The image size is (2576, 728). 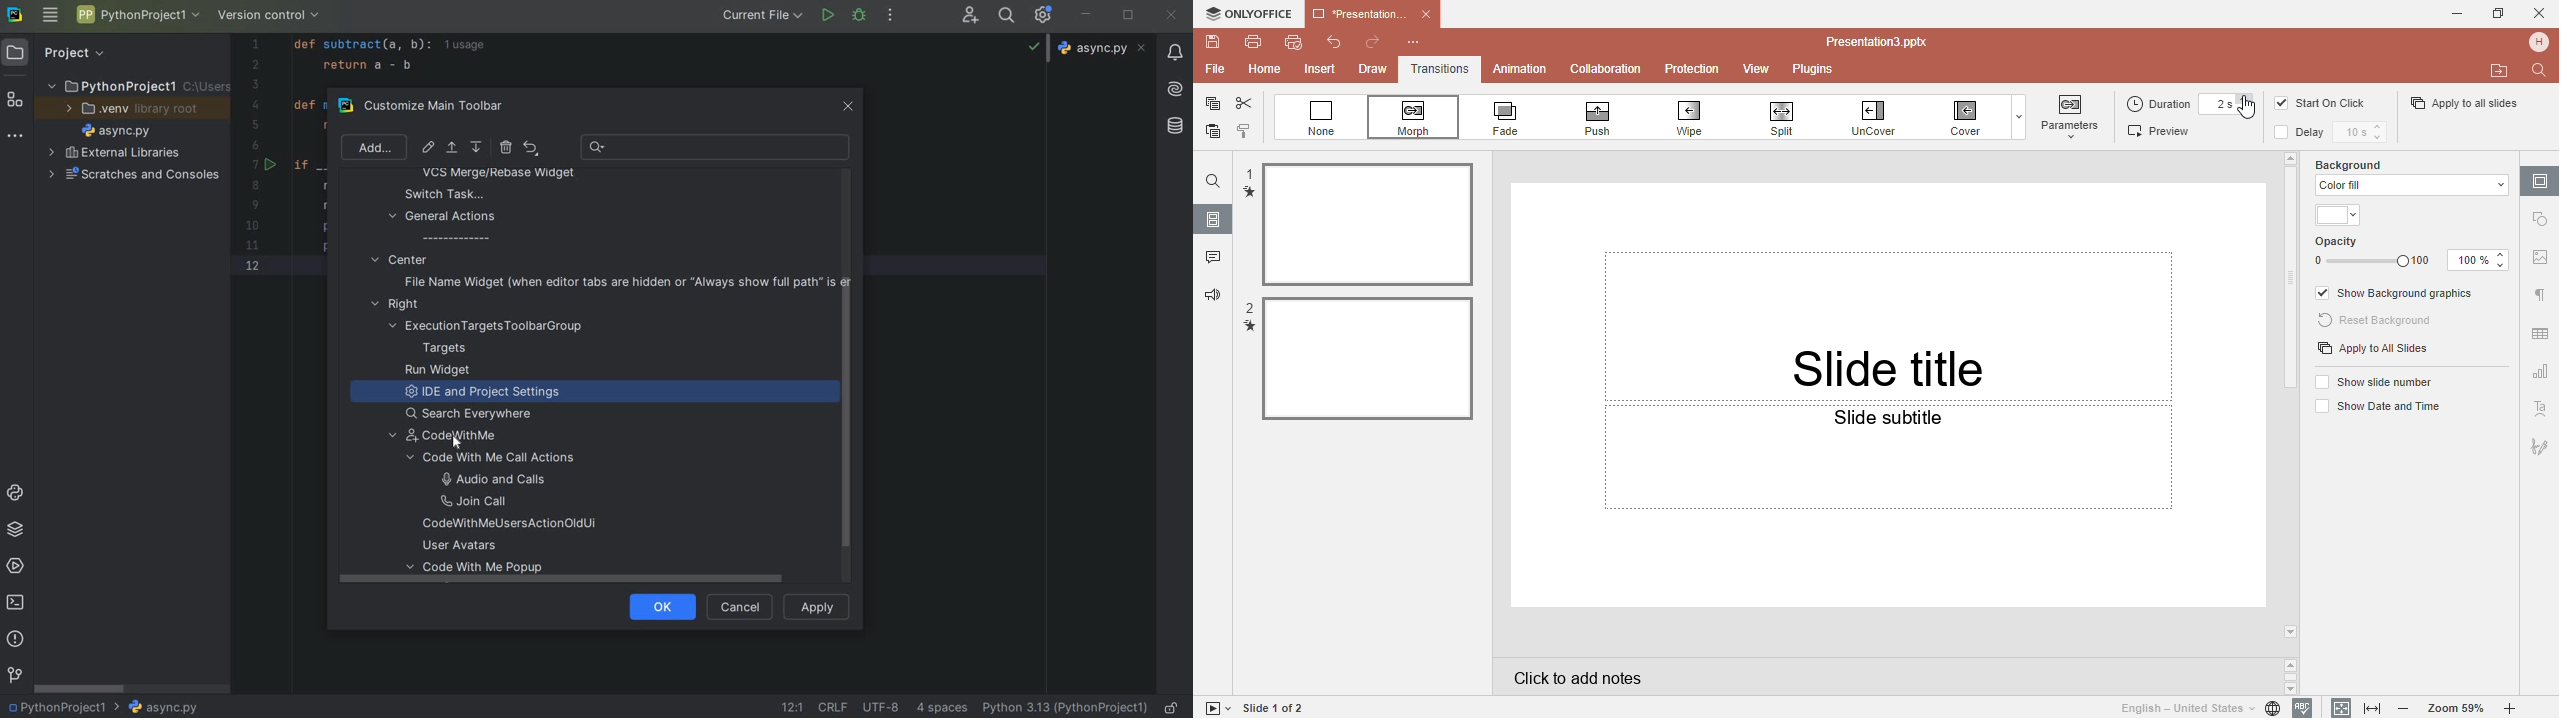 What do you see at coordinates (1888, 505) in the screenshot?
I see `Slide subtittle` at bounding box center [1888, 505].